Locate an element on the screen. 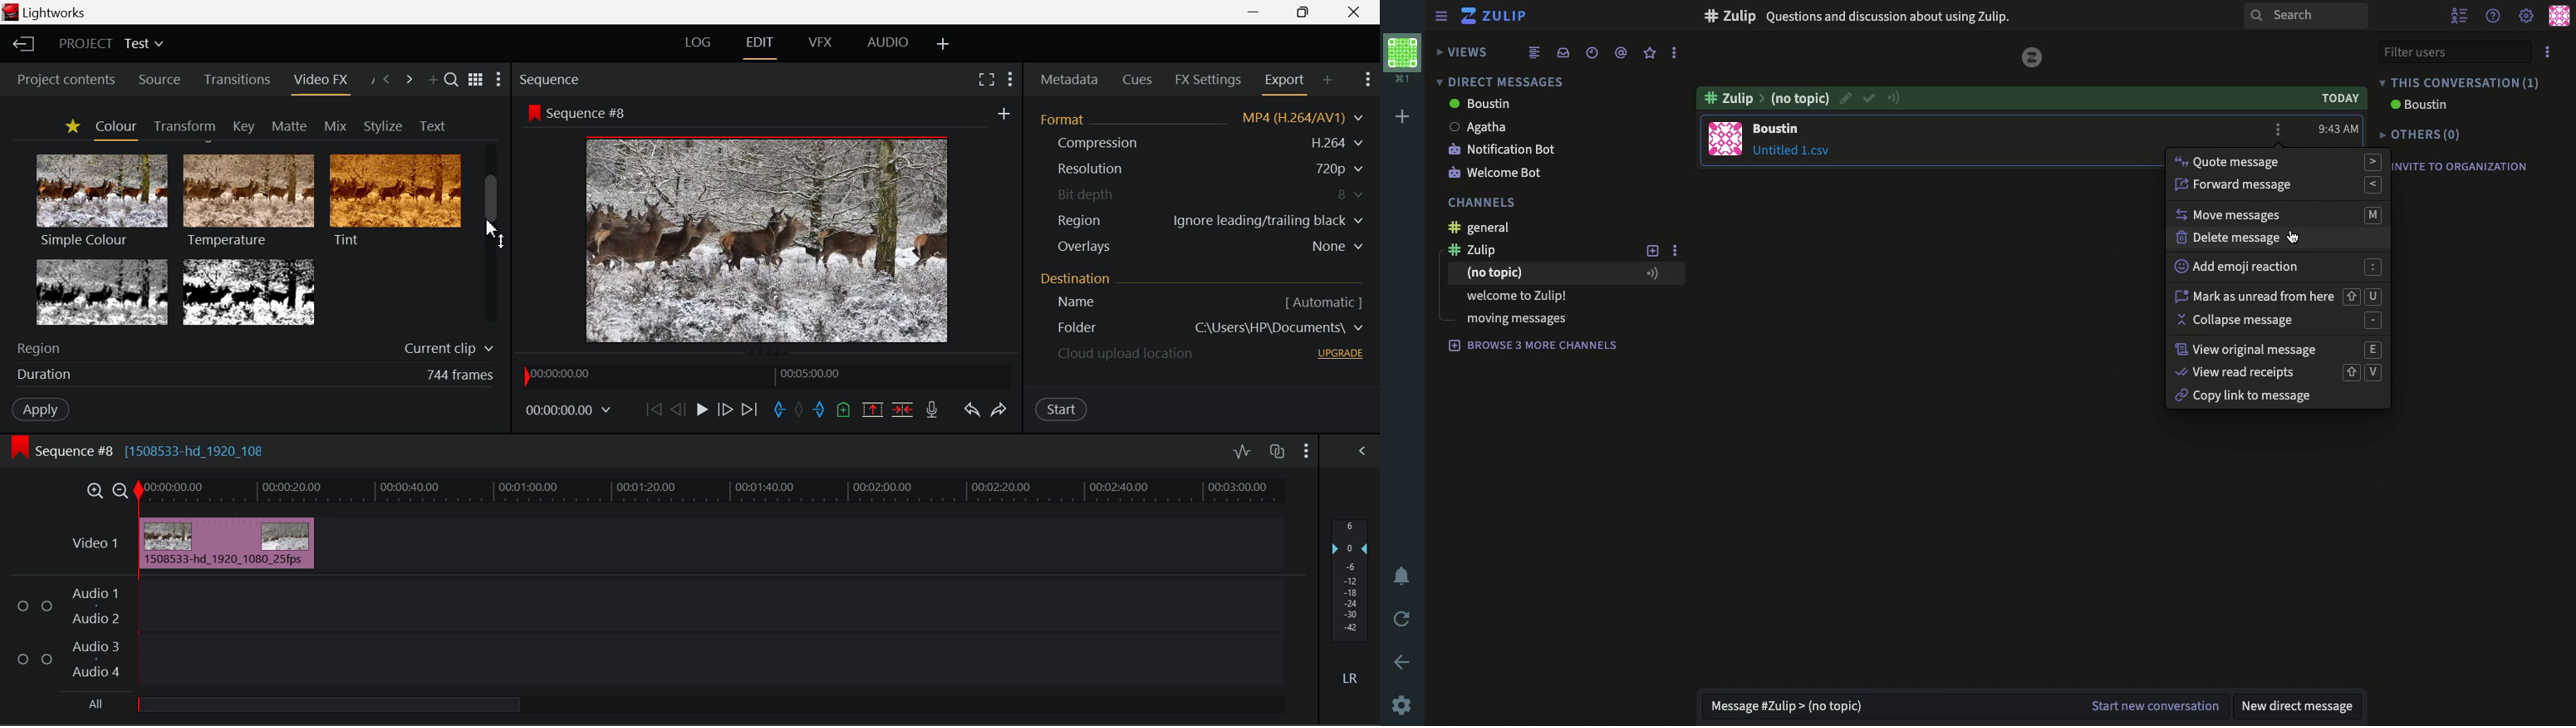 This screenshot has height=728, width=2576. Colour is located at coordinates (114, 127).